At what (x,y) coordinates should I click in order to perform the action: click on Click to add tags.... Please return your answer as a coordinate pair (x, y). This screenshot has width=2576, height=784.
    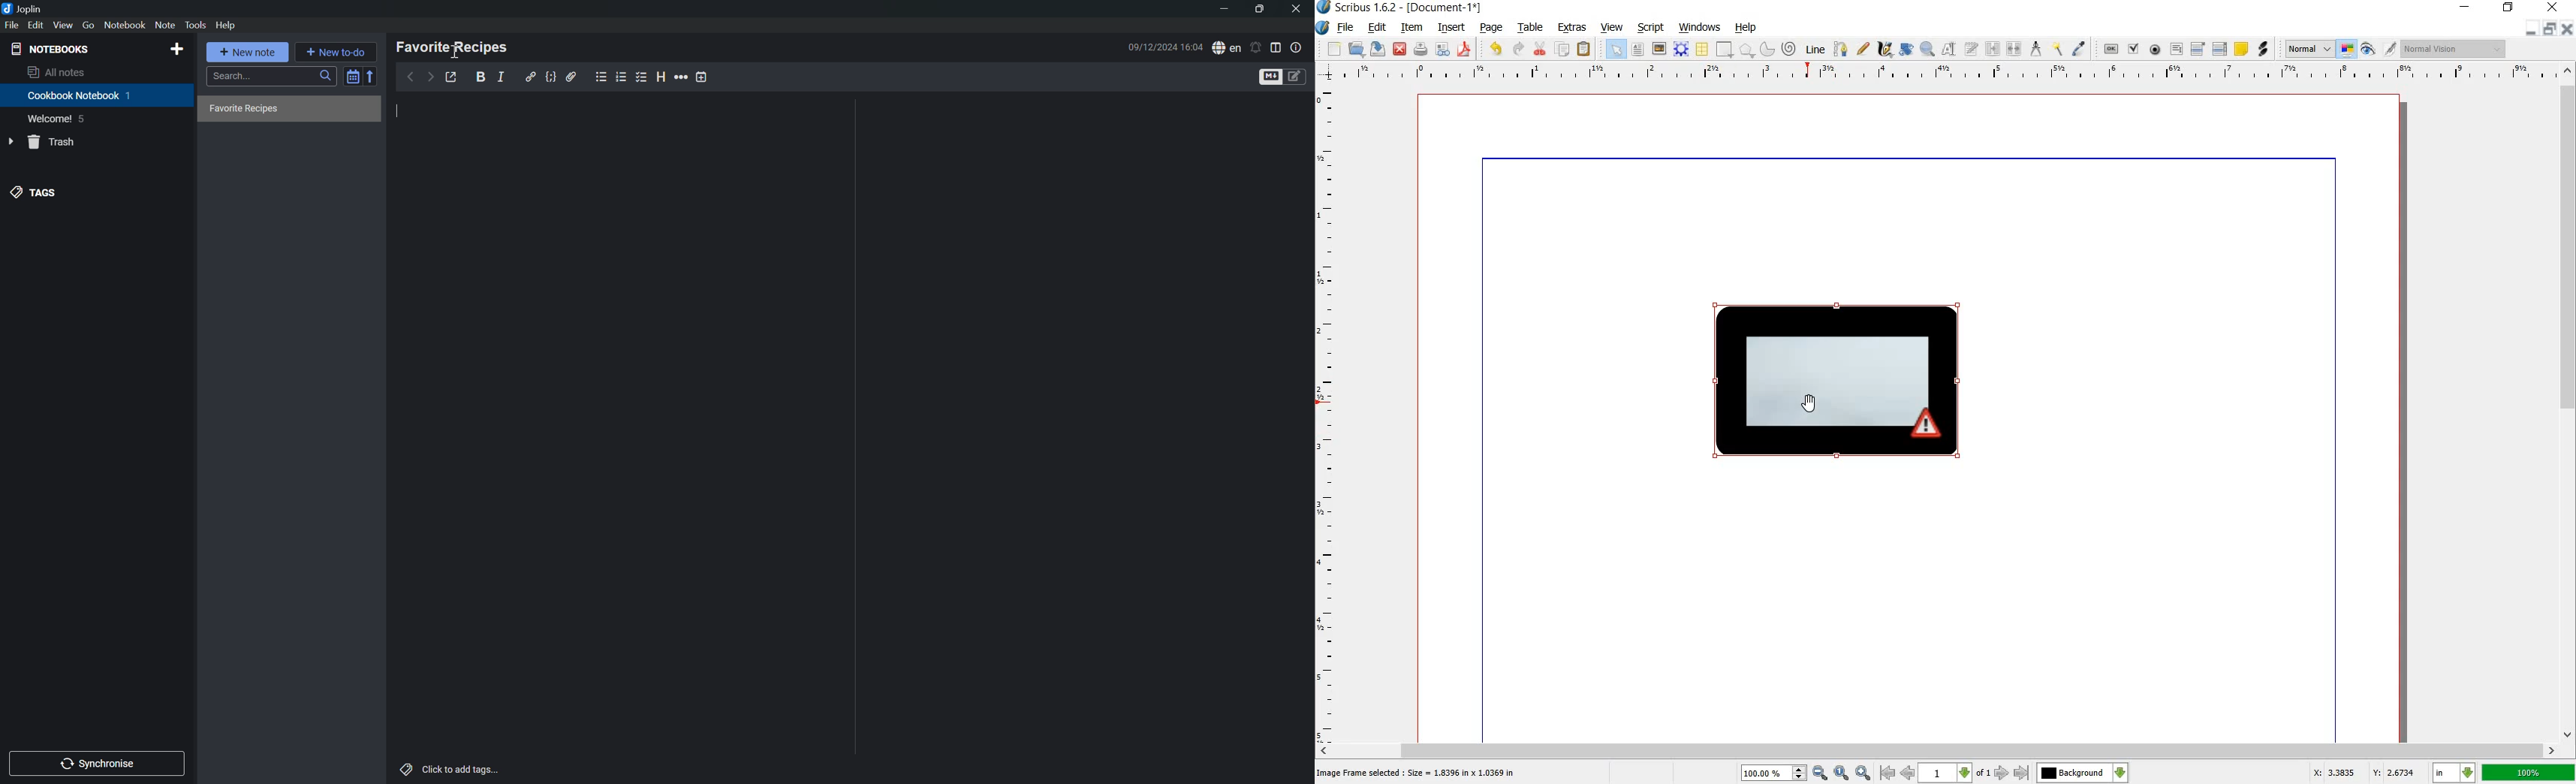
    Looking at the image, I should click on (452, 771).